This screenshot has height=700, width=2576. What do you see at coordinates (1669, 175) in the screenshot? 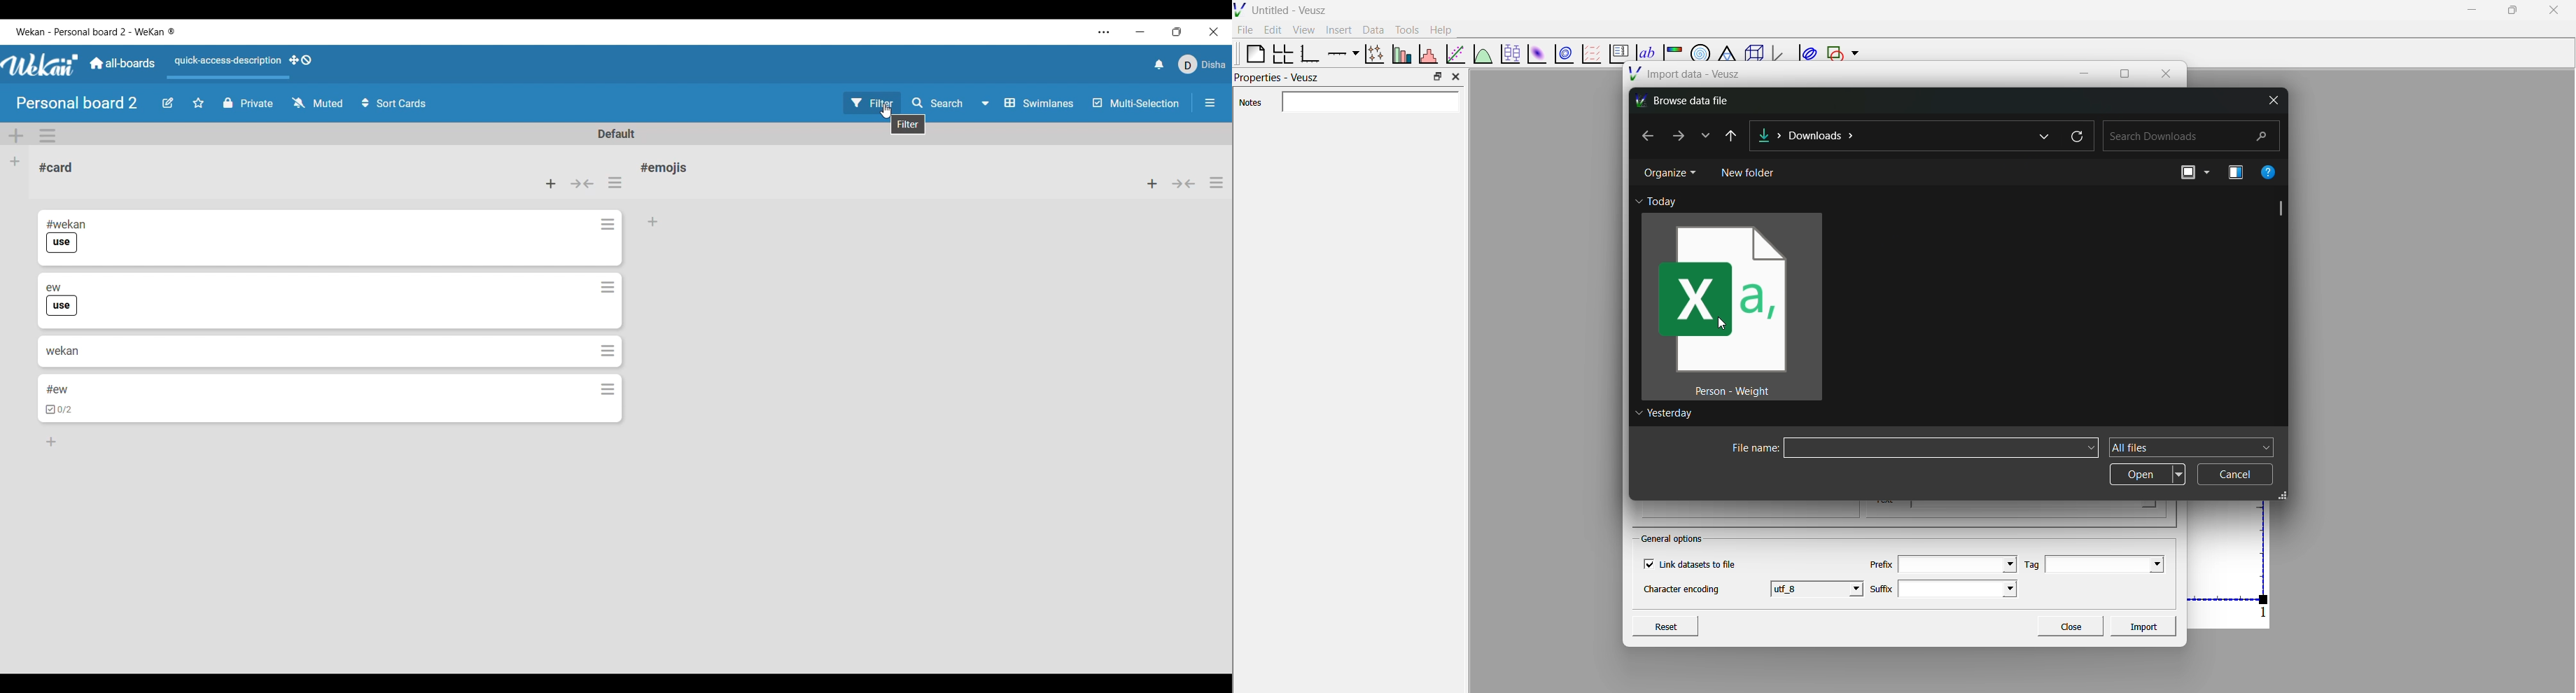
I see `Organize ` at bounding box center [1669, 175].